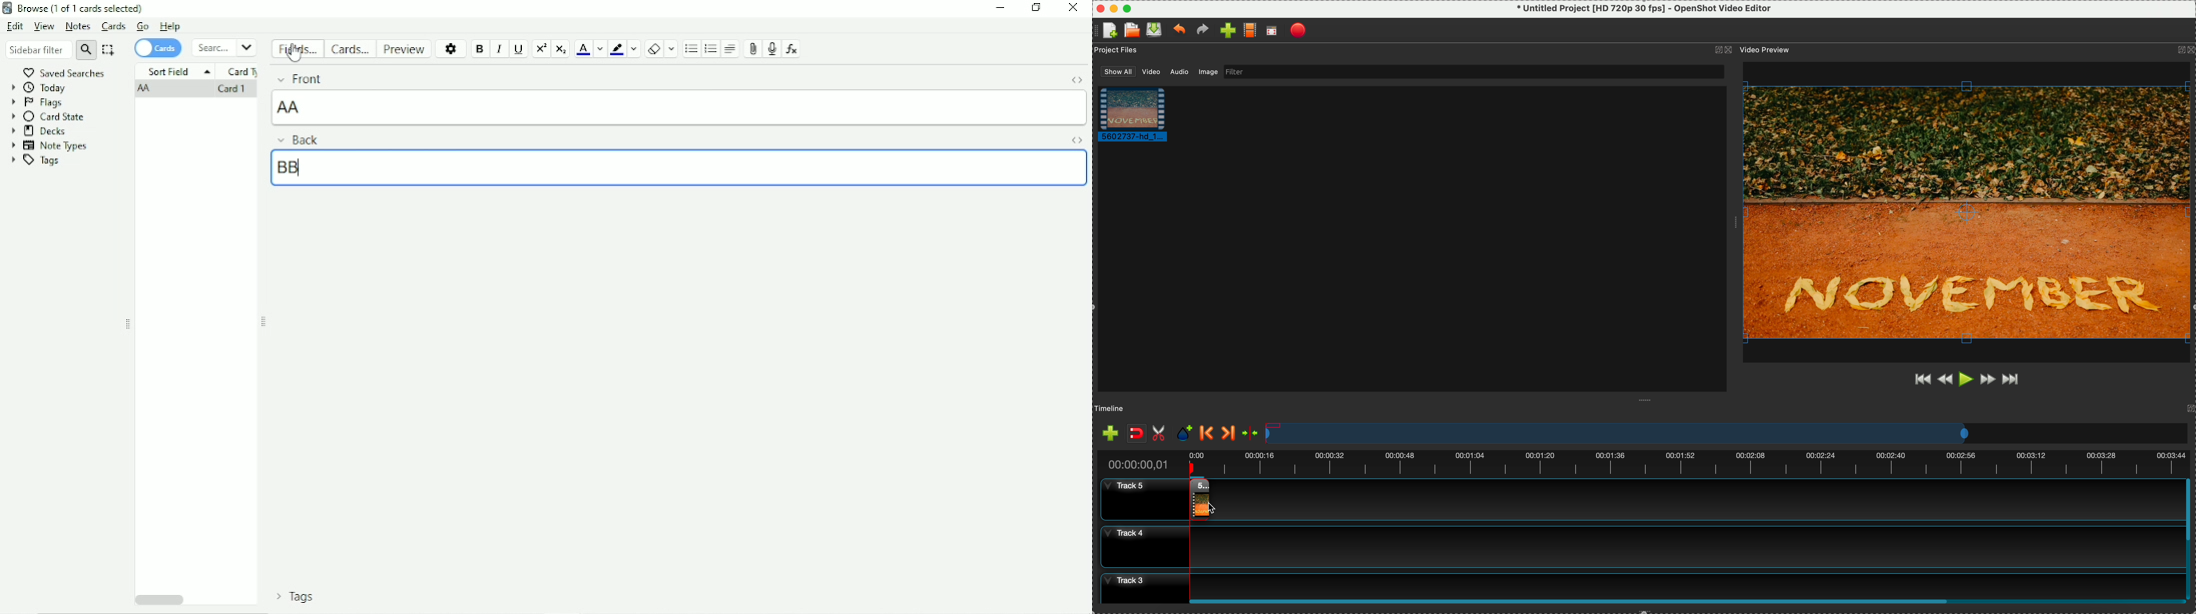 This screenshot has height=616, width=2212. I want to click on Card Type, so click(243, 72).